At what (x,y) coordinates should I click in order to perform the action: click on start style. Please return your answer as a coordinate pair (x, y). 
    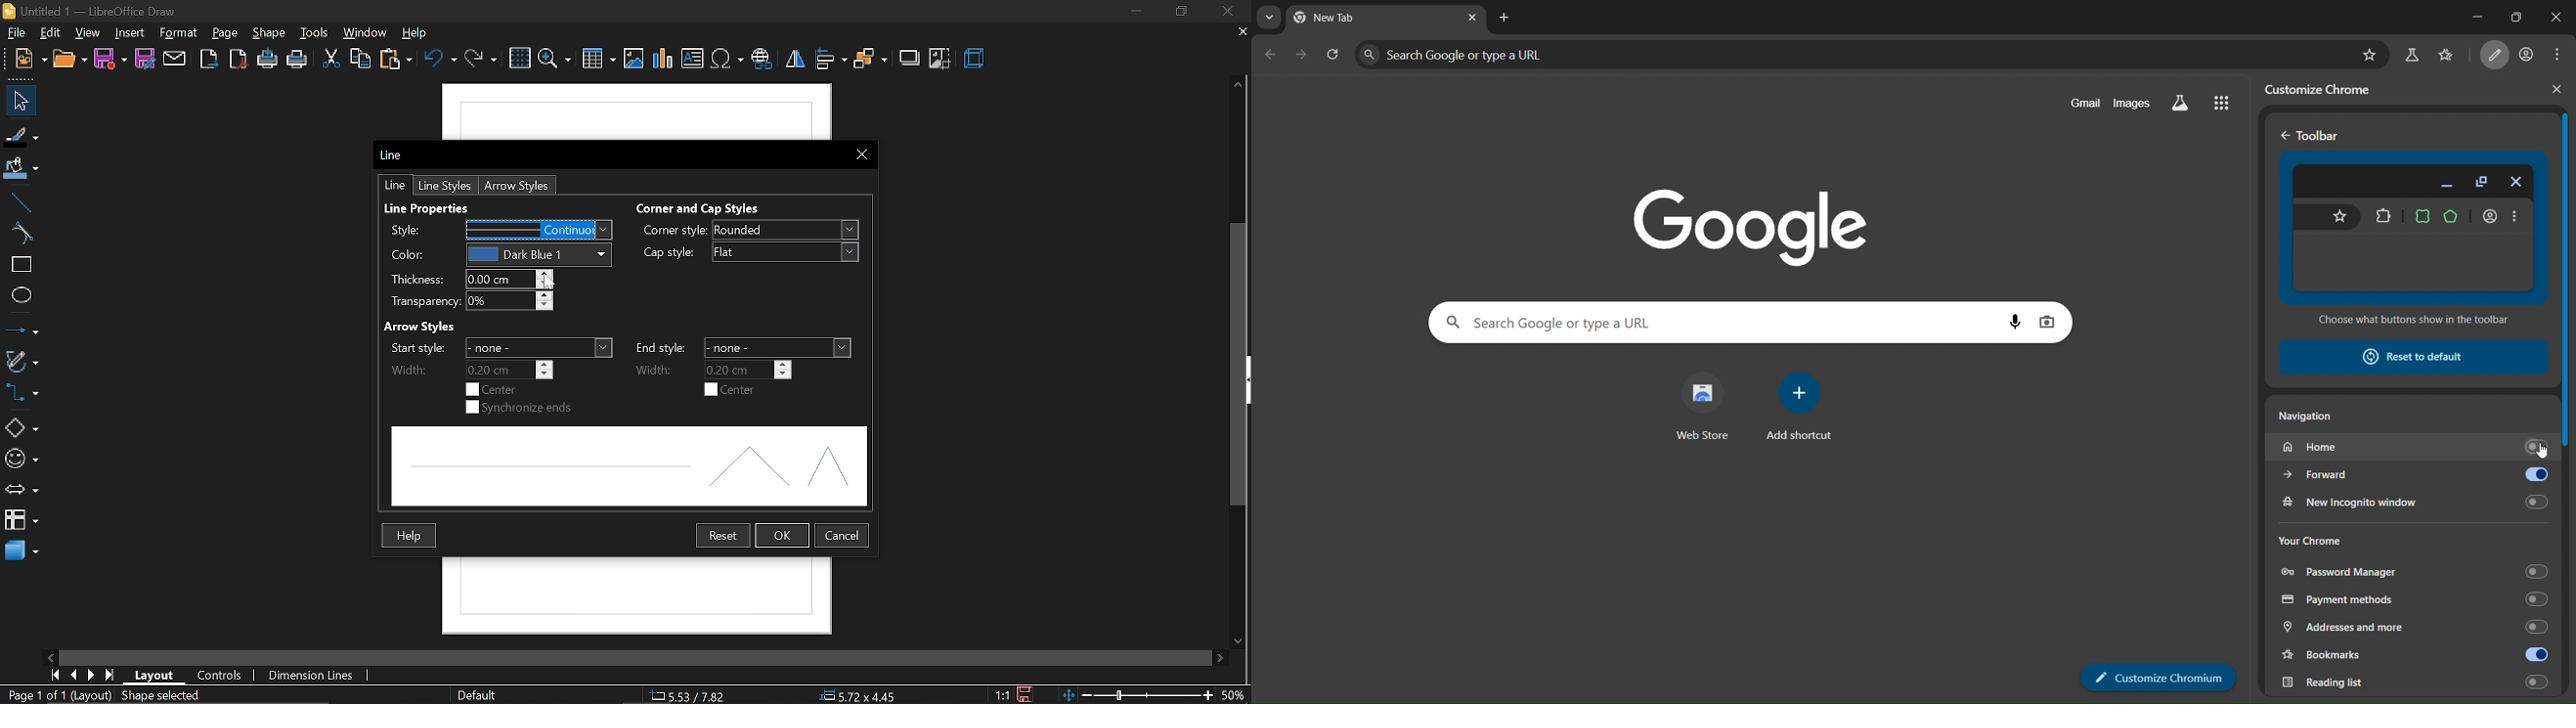
    Looking at the image, I should click on (540, 347).